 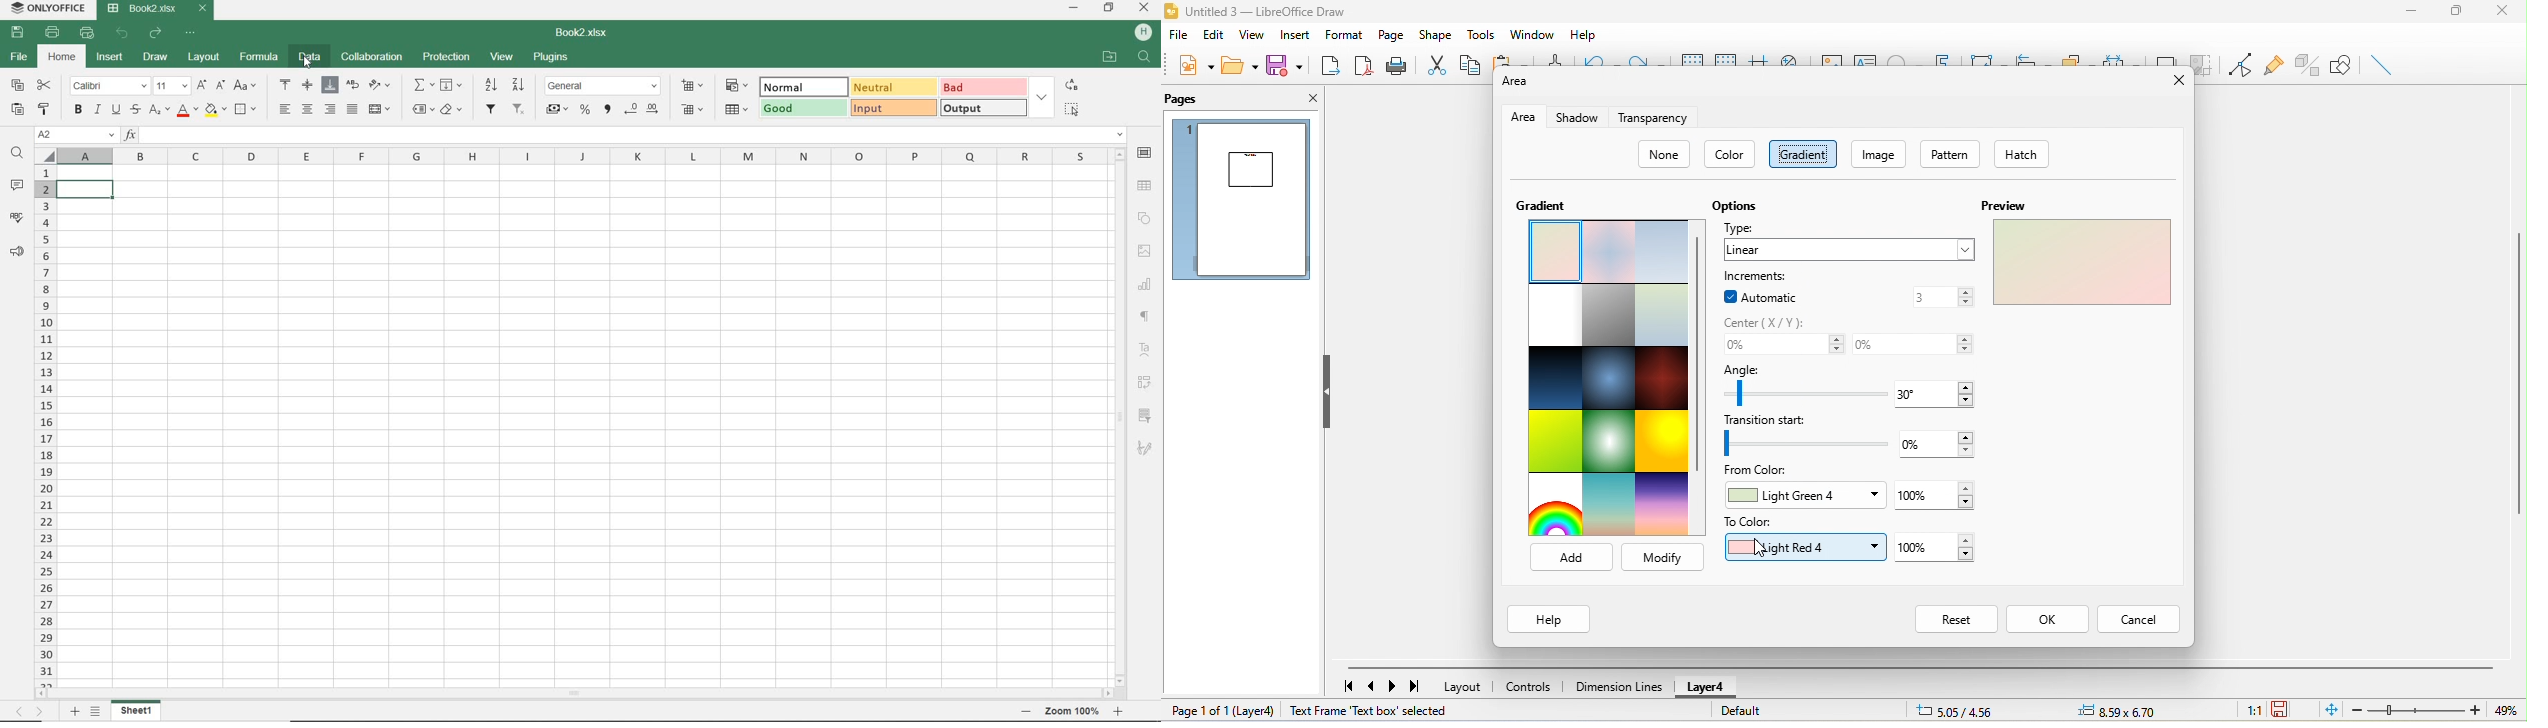 What do you see at coordinates (97, 110) in the screenshot?
I see `ITALIC` at bounding box center [97, 110].